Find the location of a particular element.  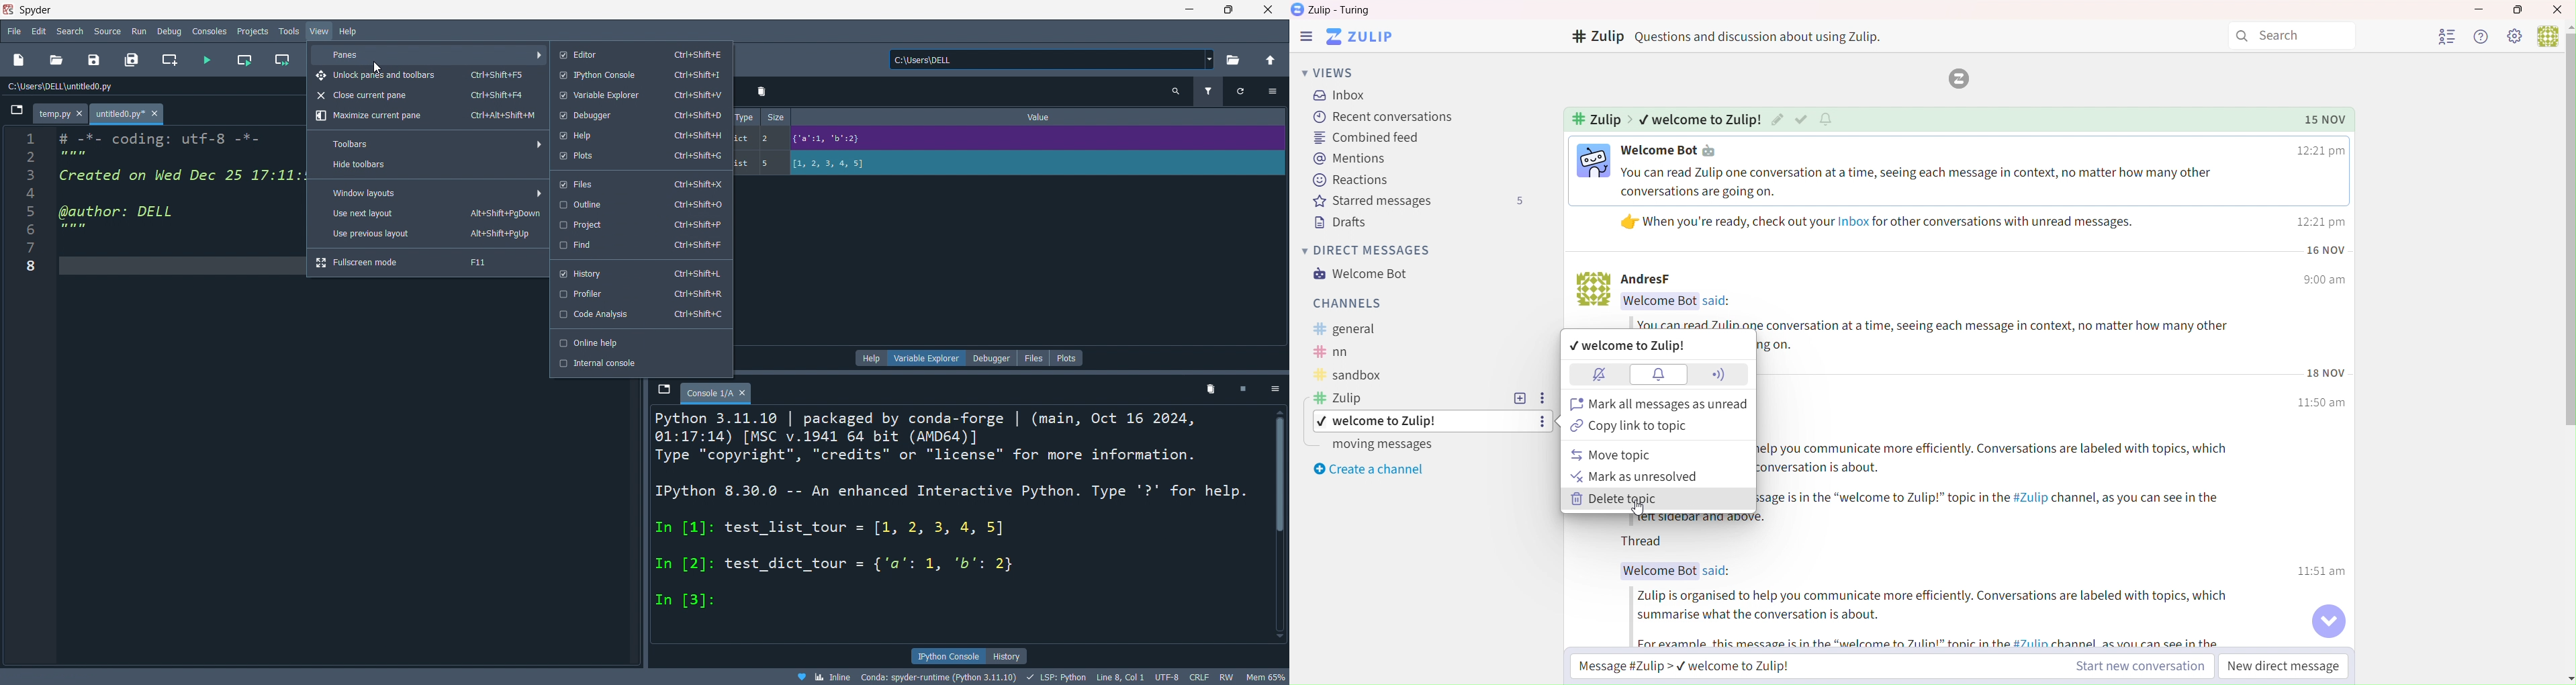

Mark all messages as unread is located at coordinates (1658, 402).